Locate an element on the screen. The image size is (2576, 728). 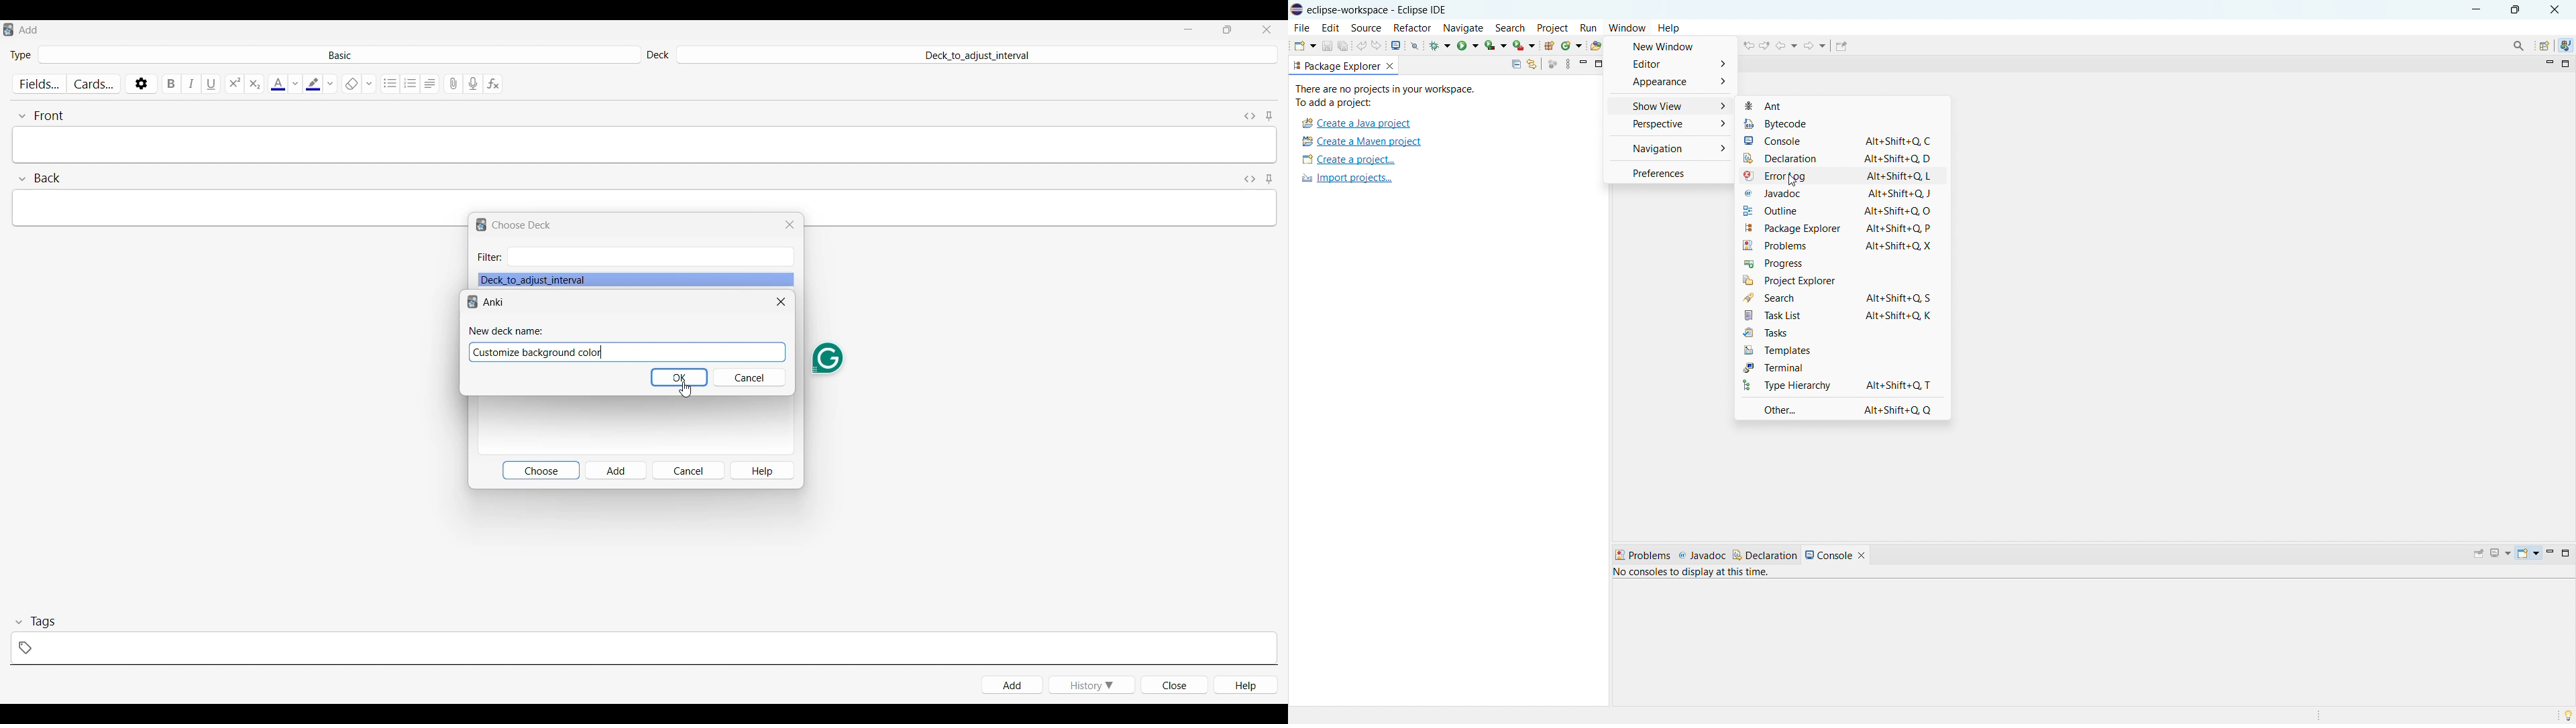
Record audio is located at coordinates (473, 84).